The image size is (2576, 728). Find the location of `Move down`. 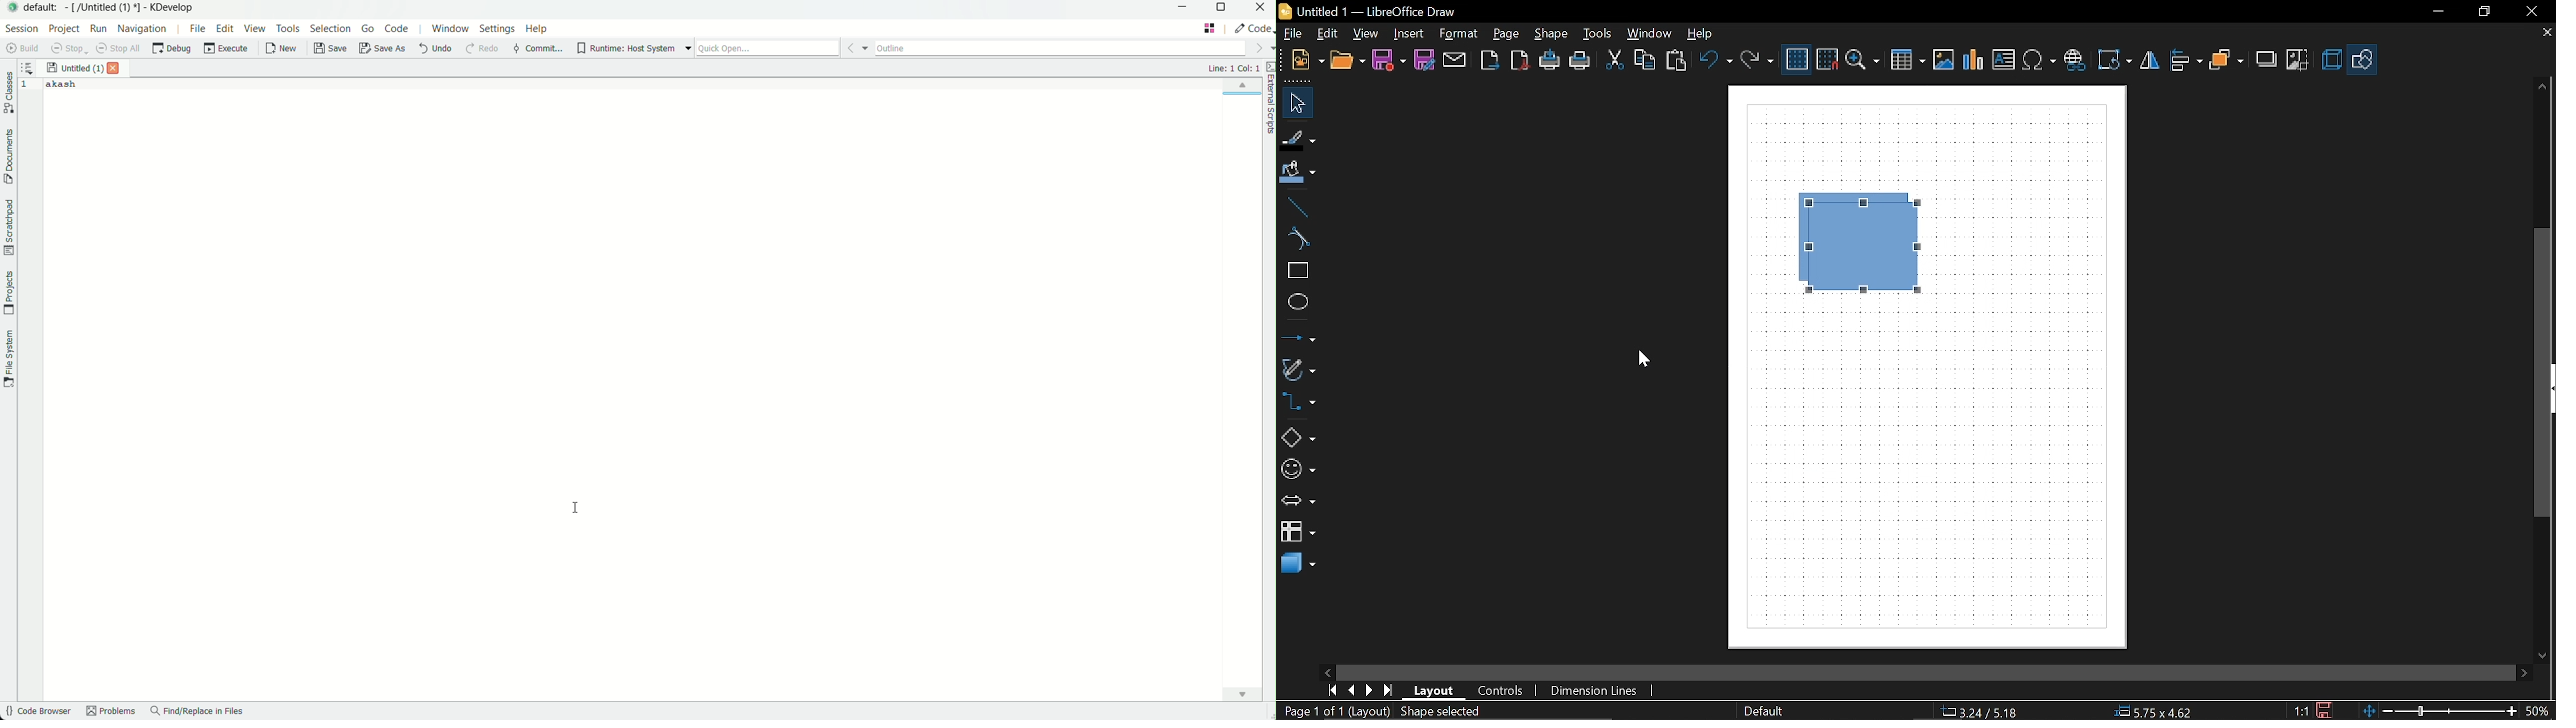

Move down is located at coordinates (2545, 654).